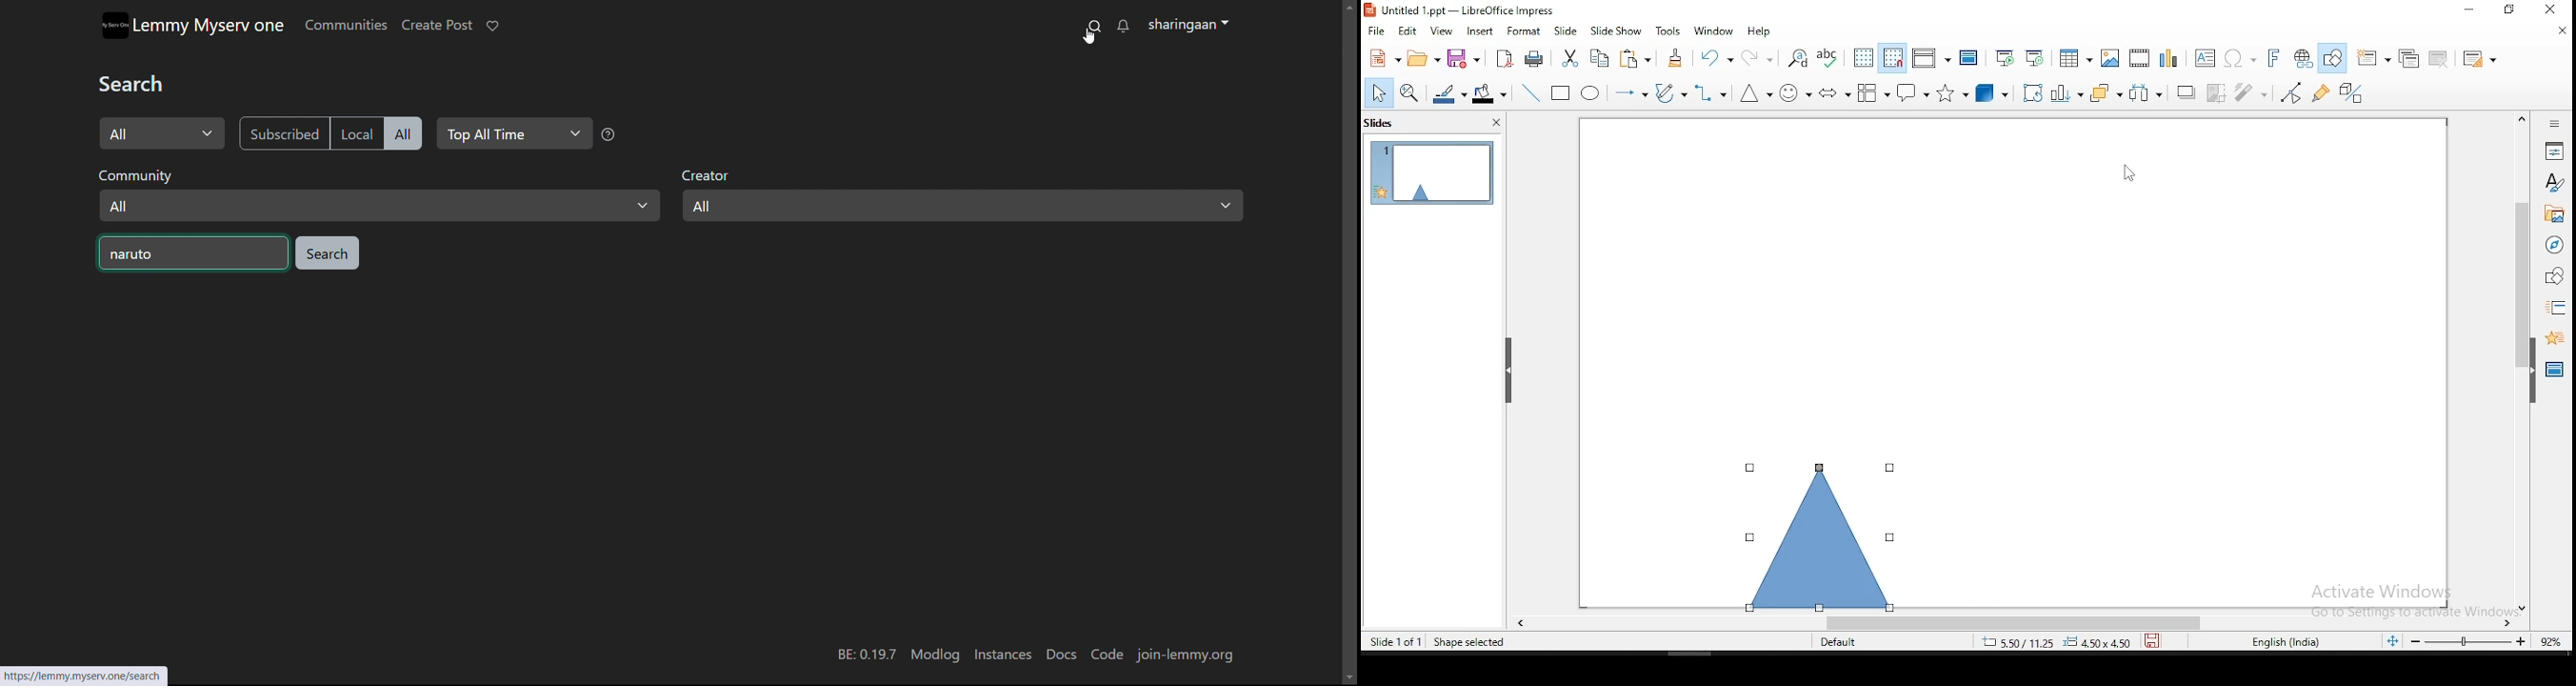 The image size is (2576, 700). What do you see at coordinates (1395, 639) in the screenshot?
I see `slide 1 of 1` at bounding box center [1395, 639].